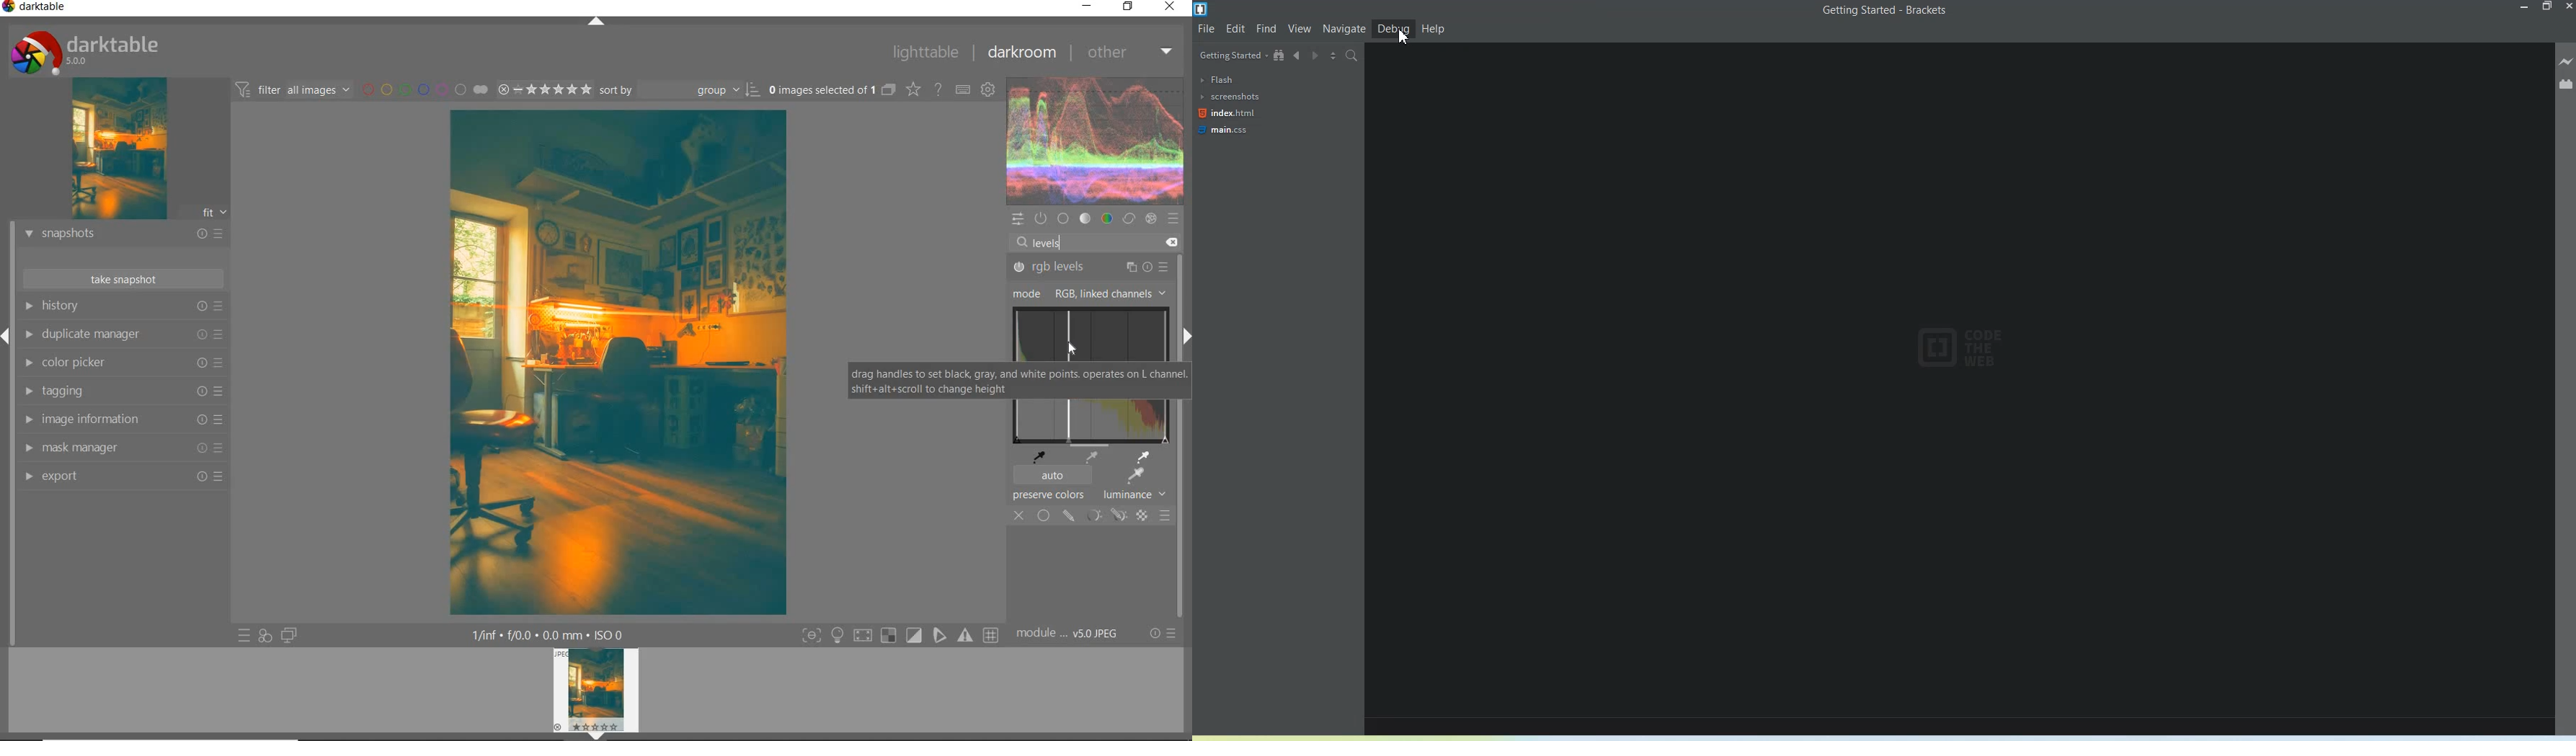 This screenshot has width=2576, height=756. What do you see at coordinates (1267, 29) in the screenshot?
I see `Find` at bounding box center [1267, 29].